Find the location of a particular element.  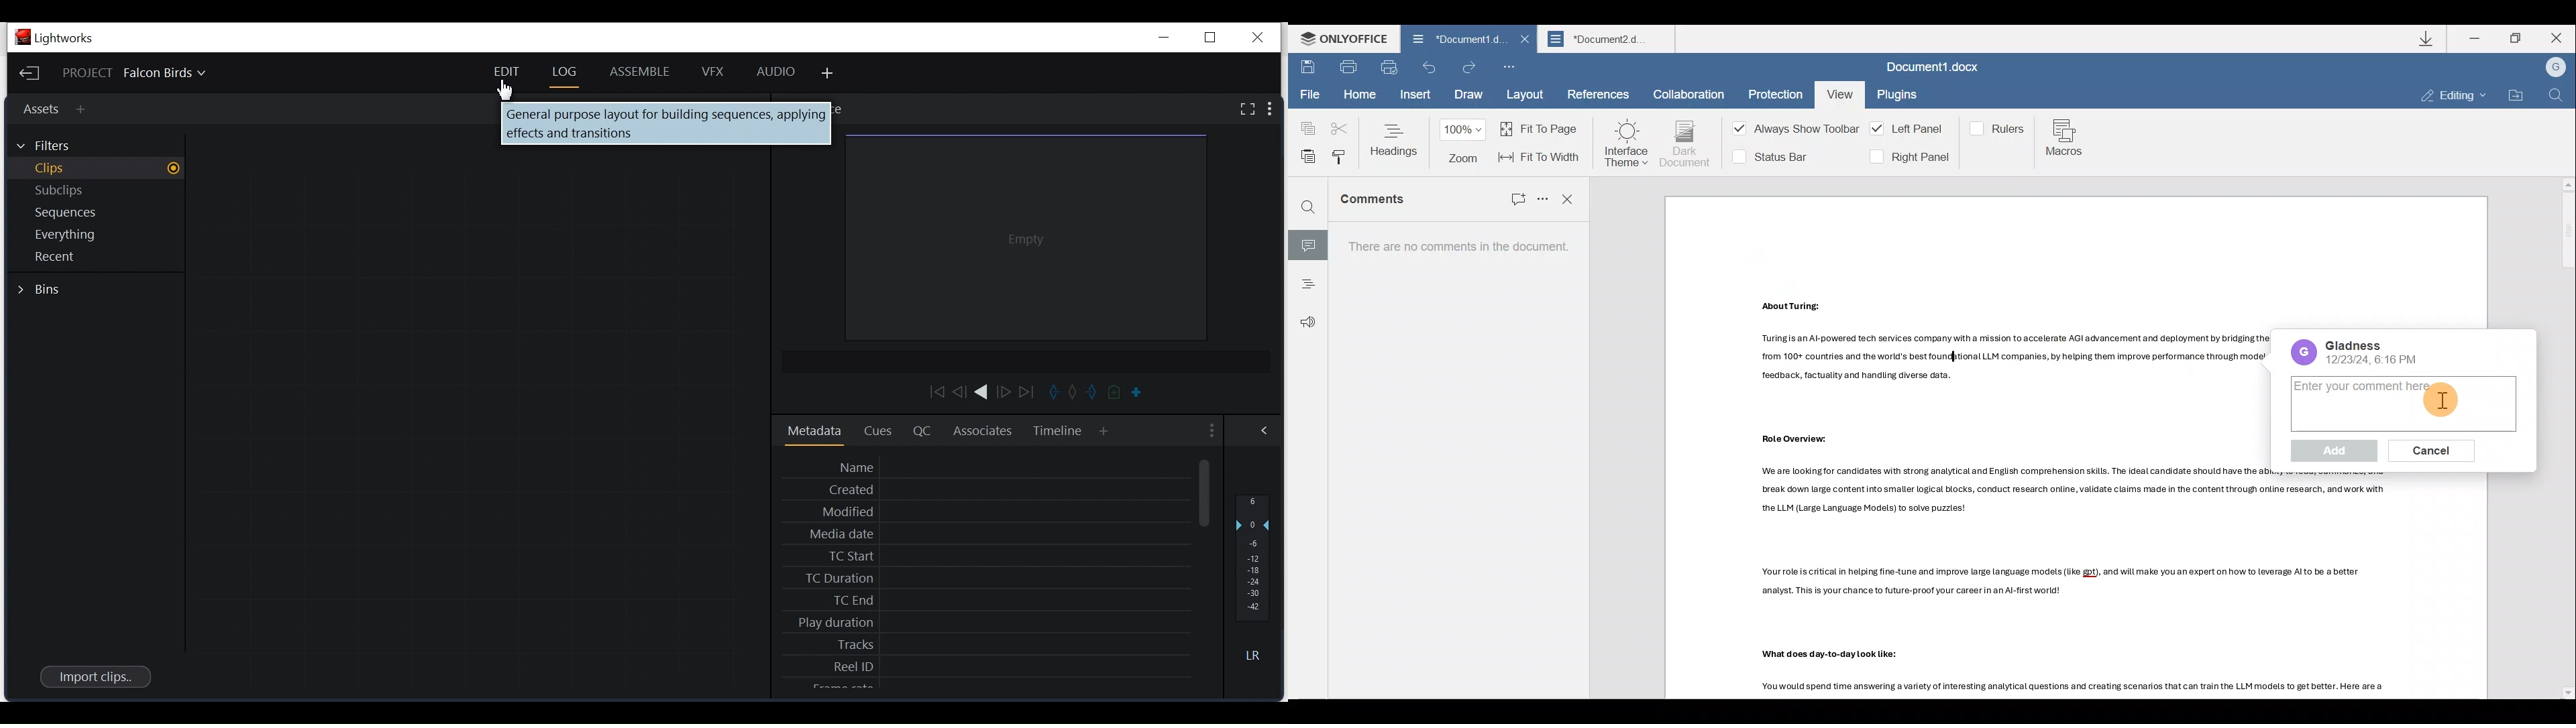

Protection is located at coordinates (1772, 92).